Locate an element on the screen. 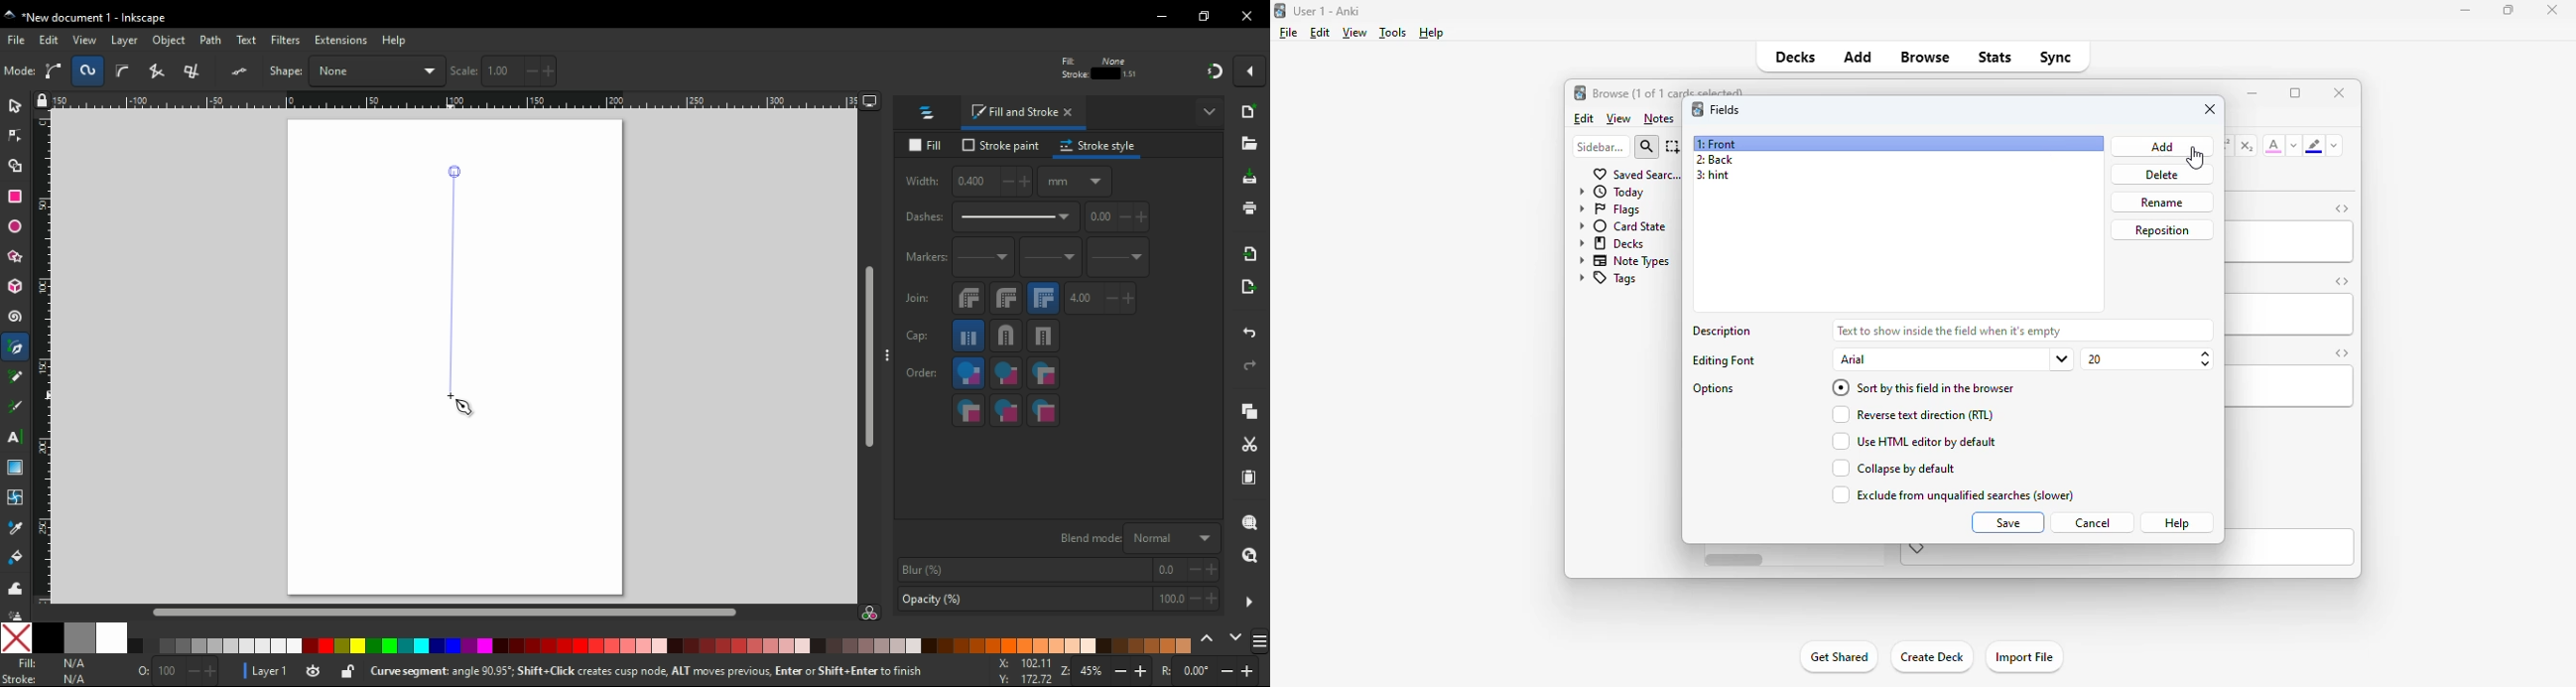  pen tool is located at coordinates (17, 348).